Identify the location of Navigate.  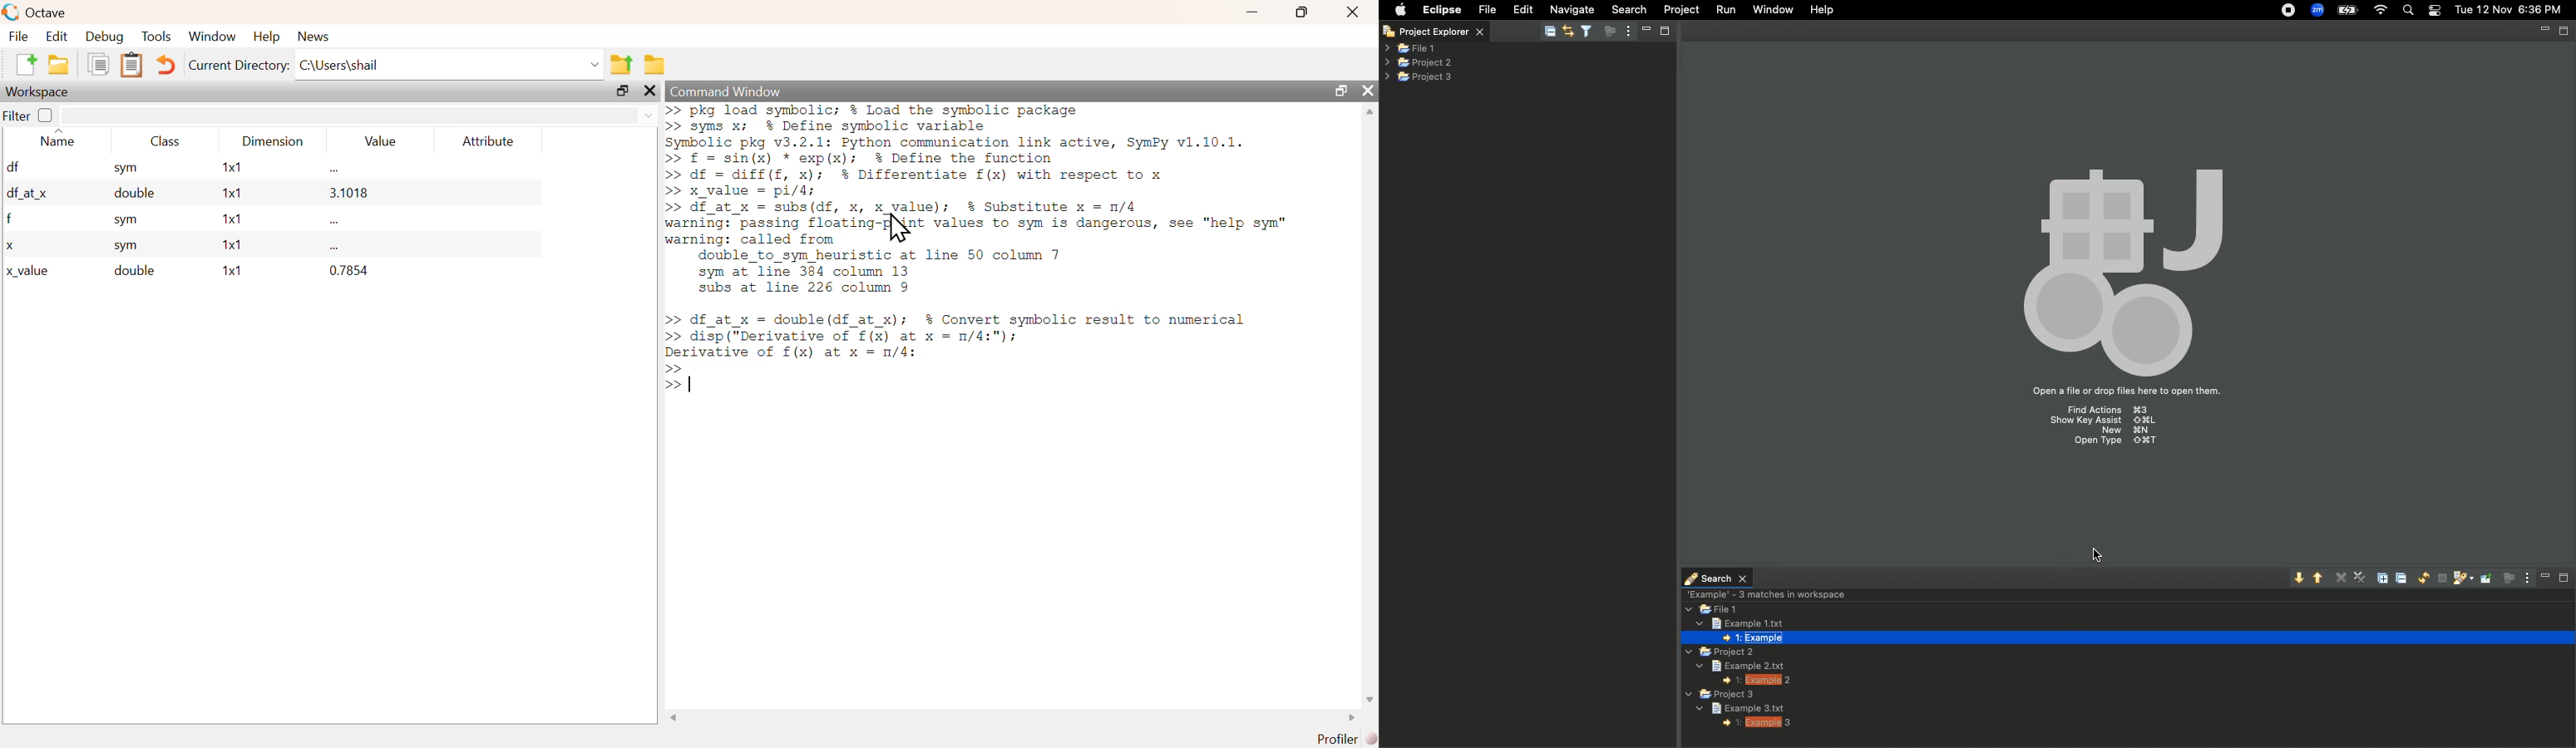
(1573, 10).